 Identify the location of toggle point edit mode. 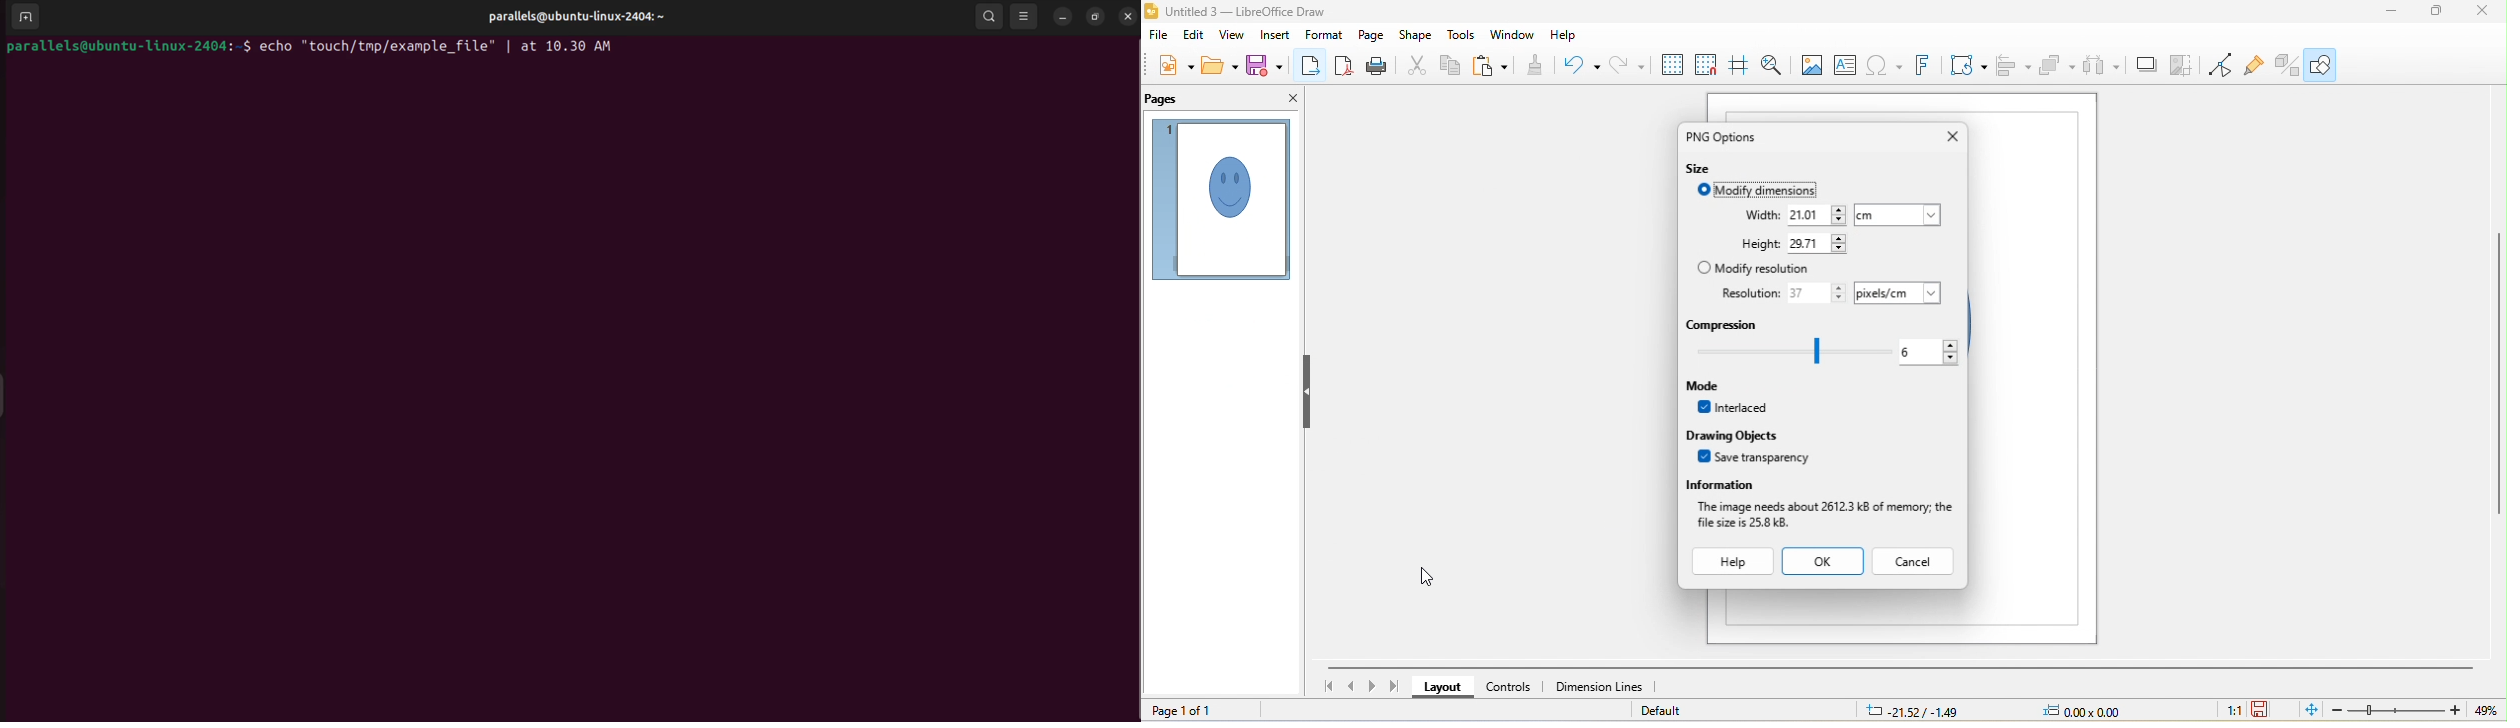
(2221, 67).